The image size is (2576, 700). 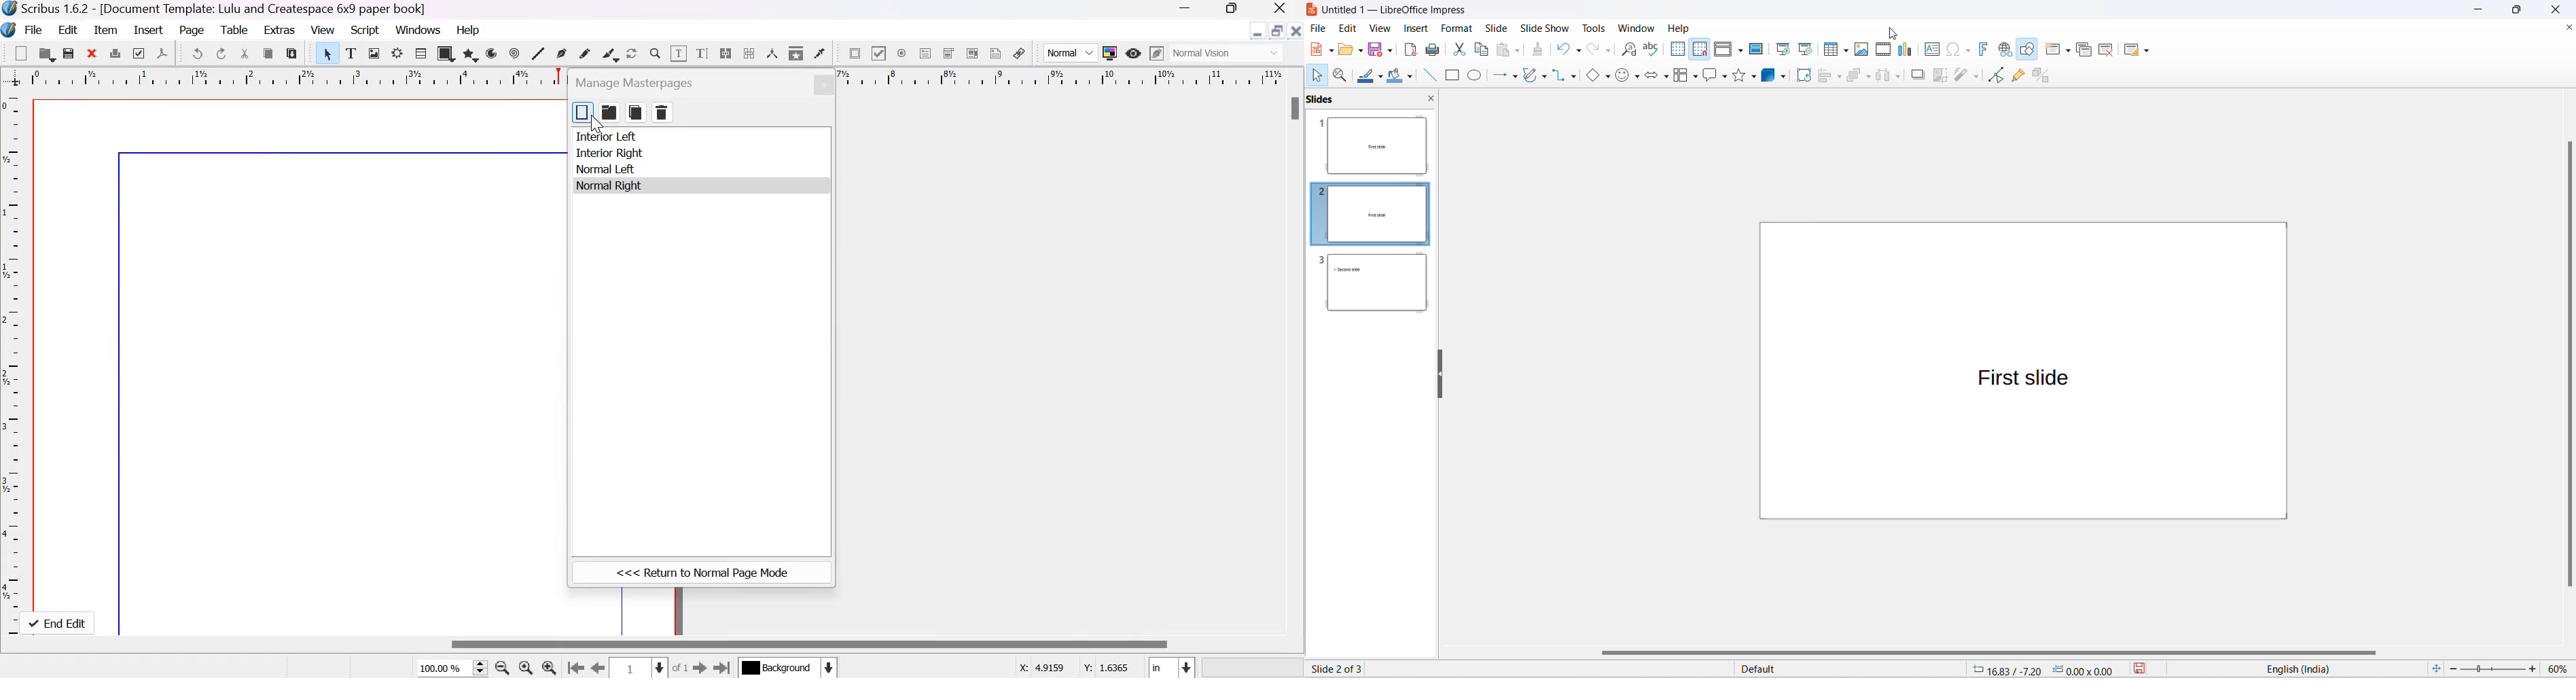 What do you see at coordinates (1156, 53) in the screenshot?
I see `Edit in preview mode` at bounding box center [1156, 53].